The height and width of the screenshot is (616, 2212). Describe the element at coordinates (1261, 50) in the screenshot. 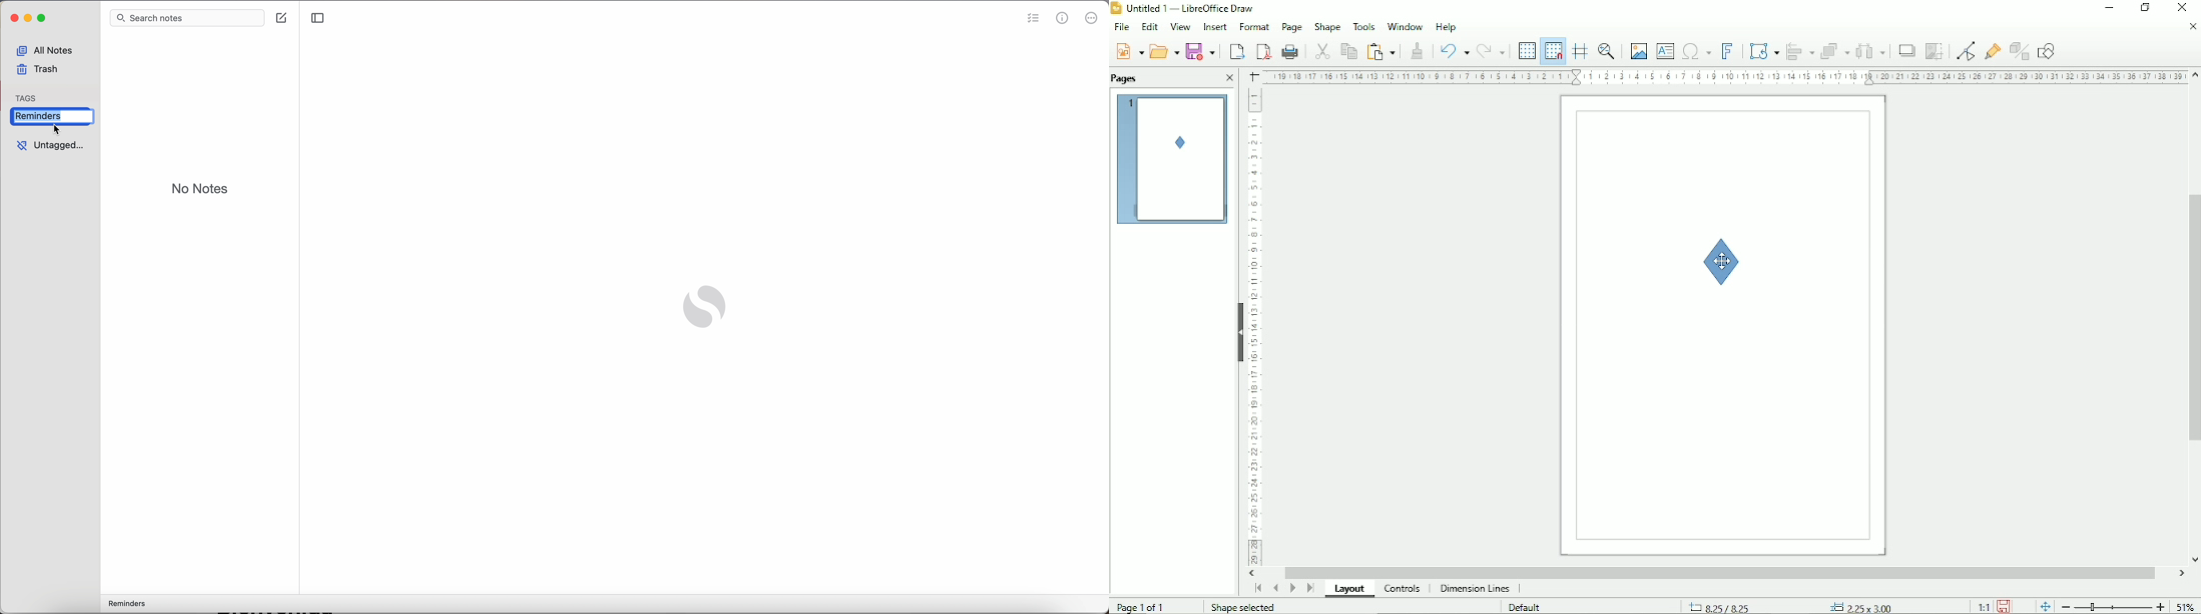

I see `Export directly as PDF` at that location.